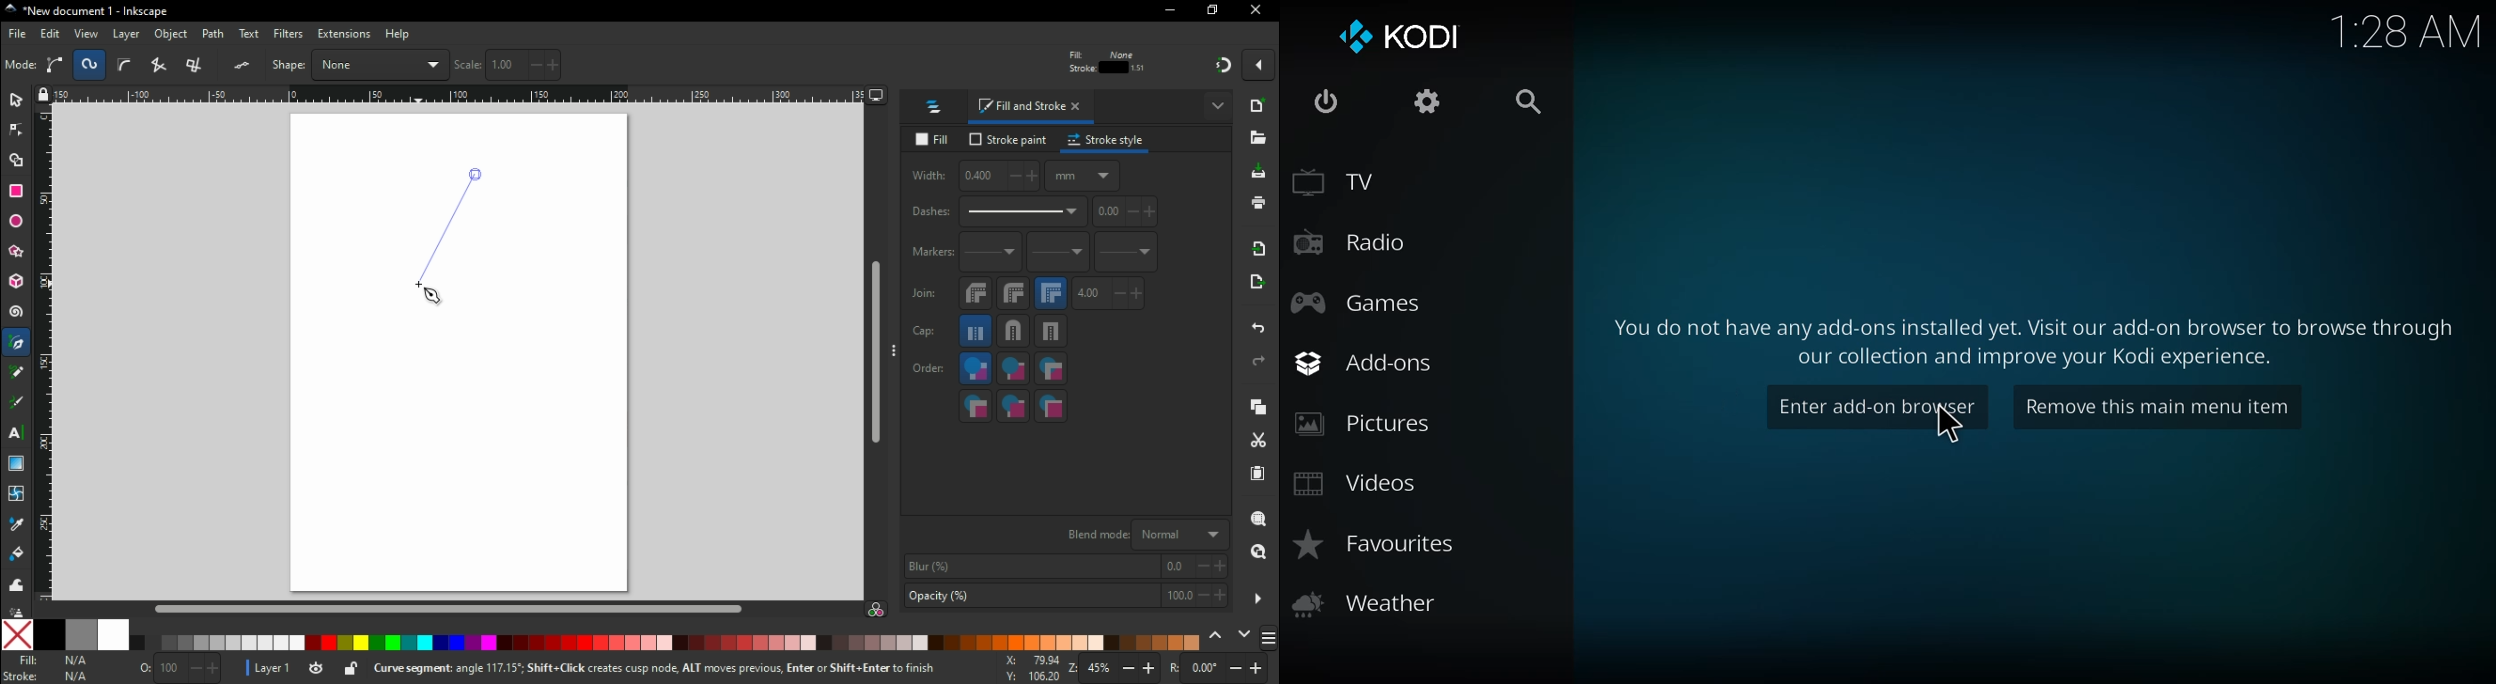 The width and height of the screenshot is (2520, 700). I want to click on black, so click(47, 635).